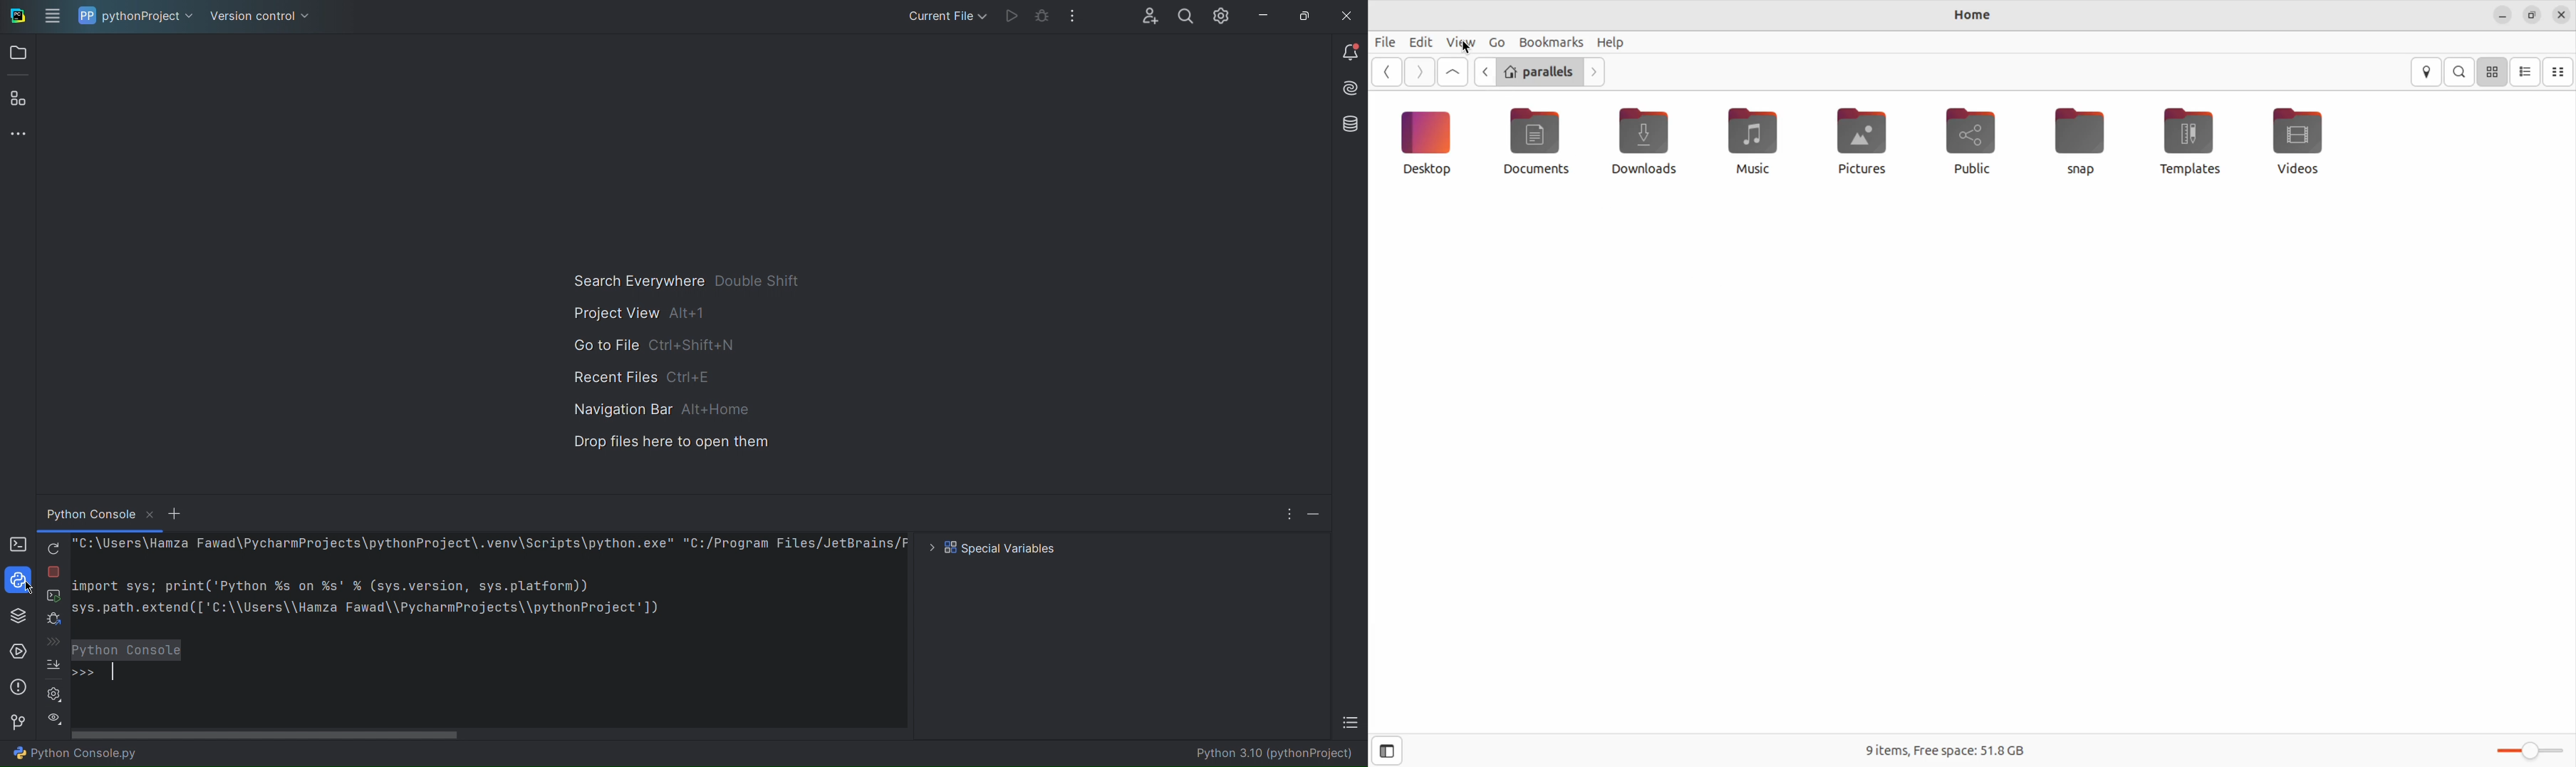 Image resolution: width=2576 pixels, height=784 pixels. Describe the element at coordinates (176, 514) in the screenshot. I see `Add tab` at that location.